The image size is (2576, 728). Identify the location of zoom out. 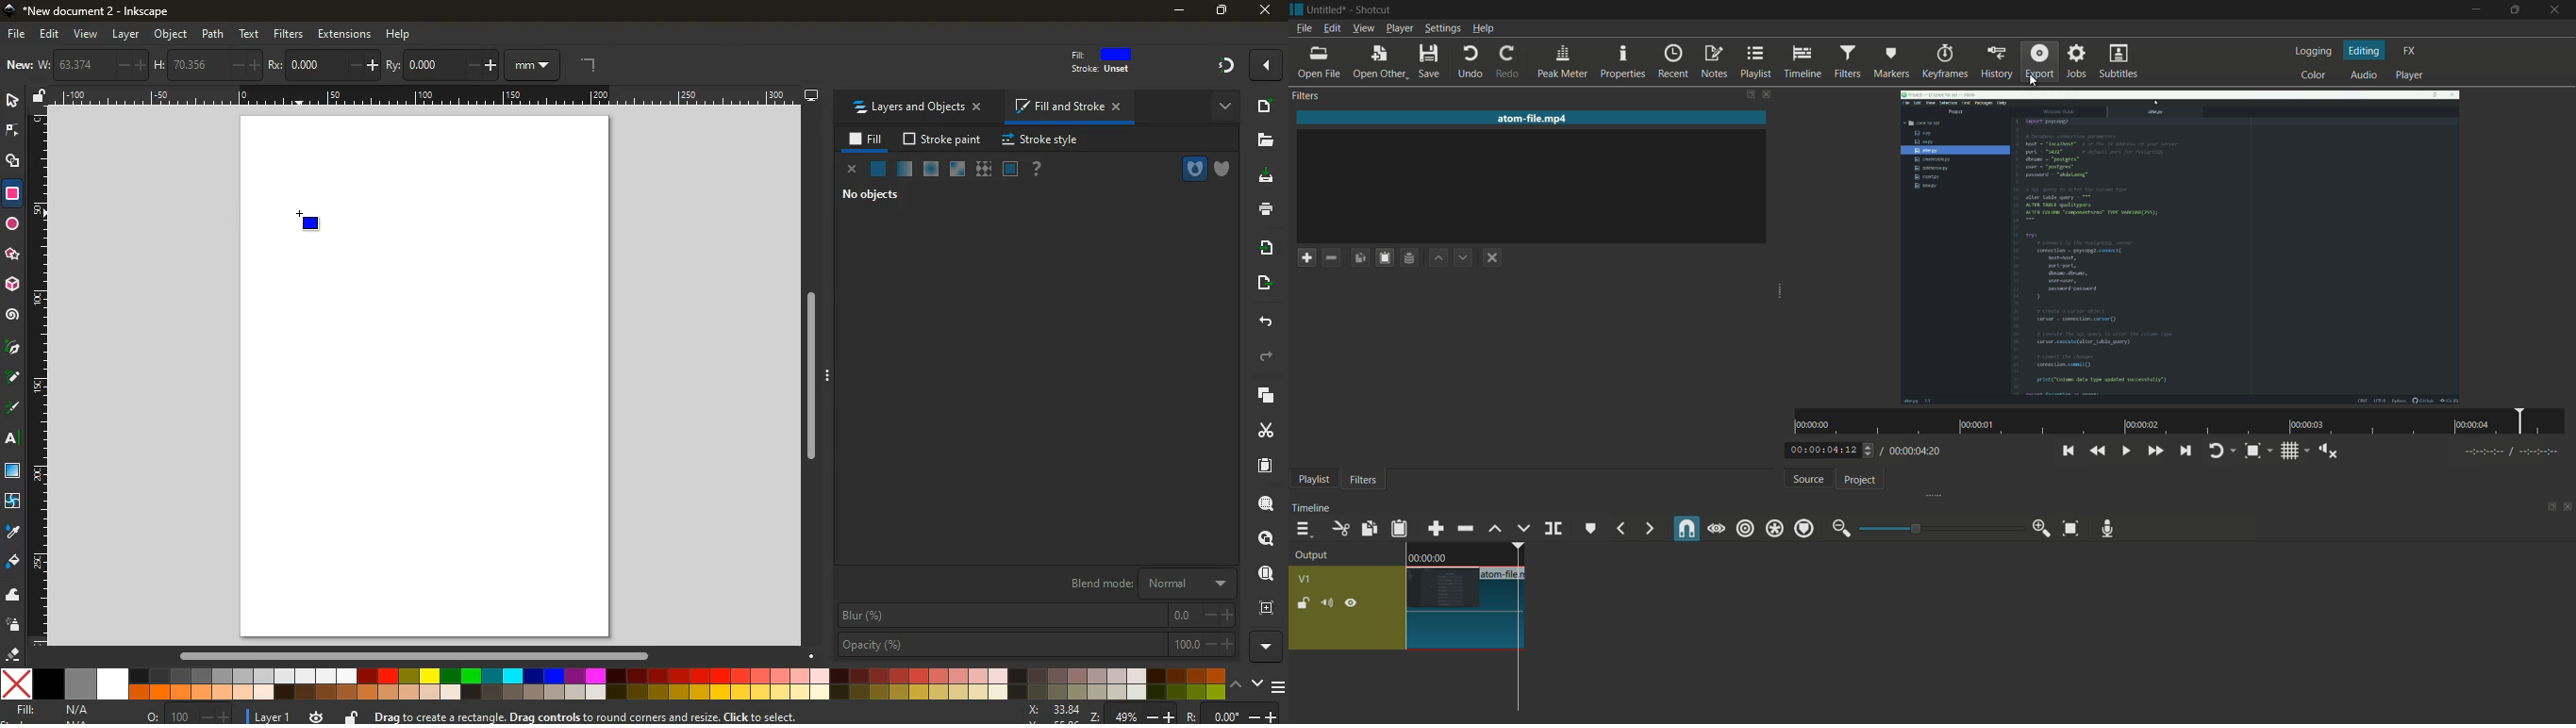
(1839, 529).